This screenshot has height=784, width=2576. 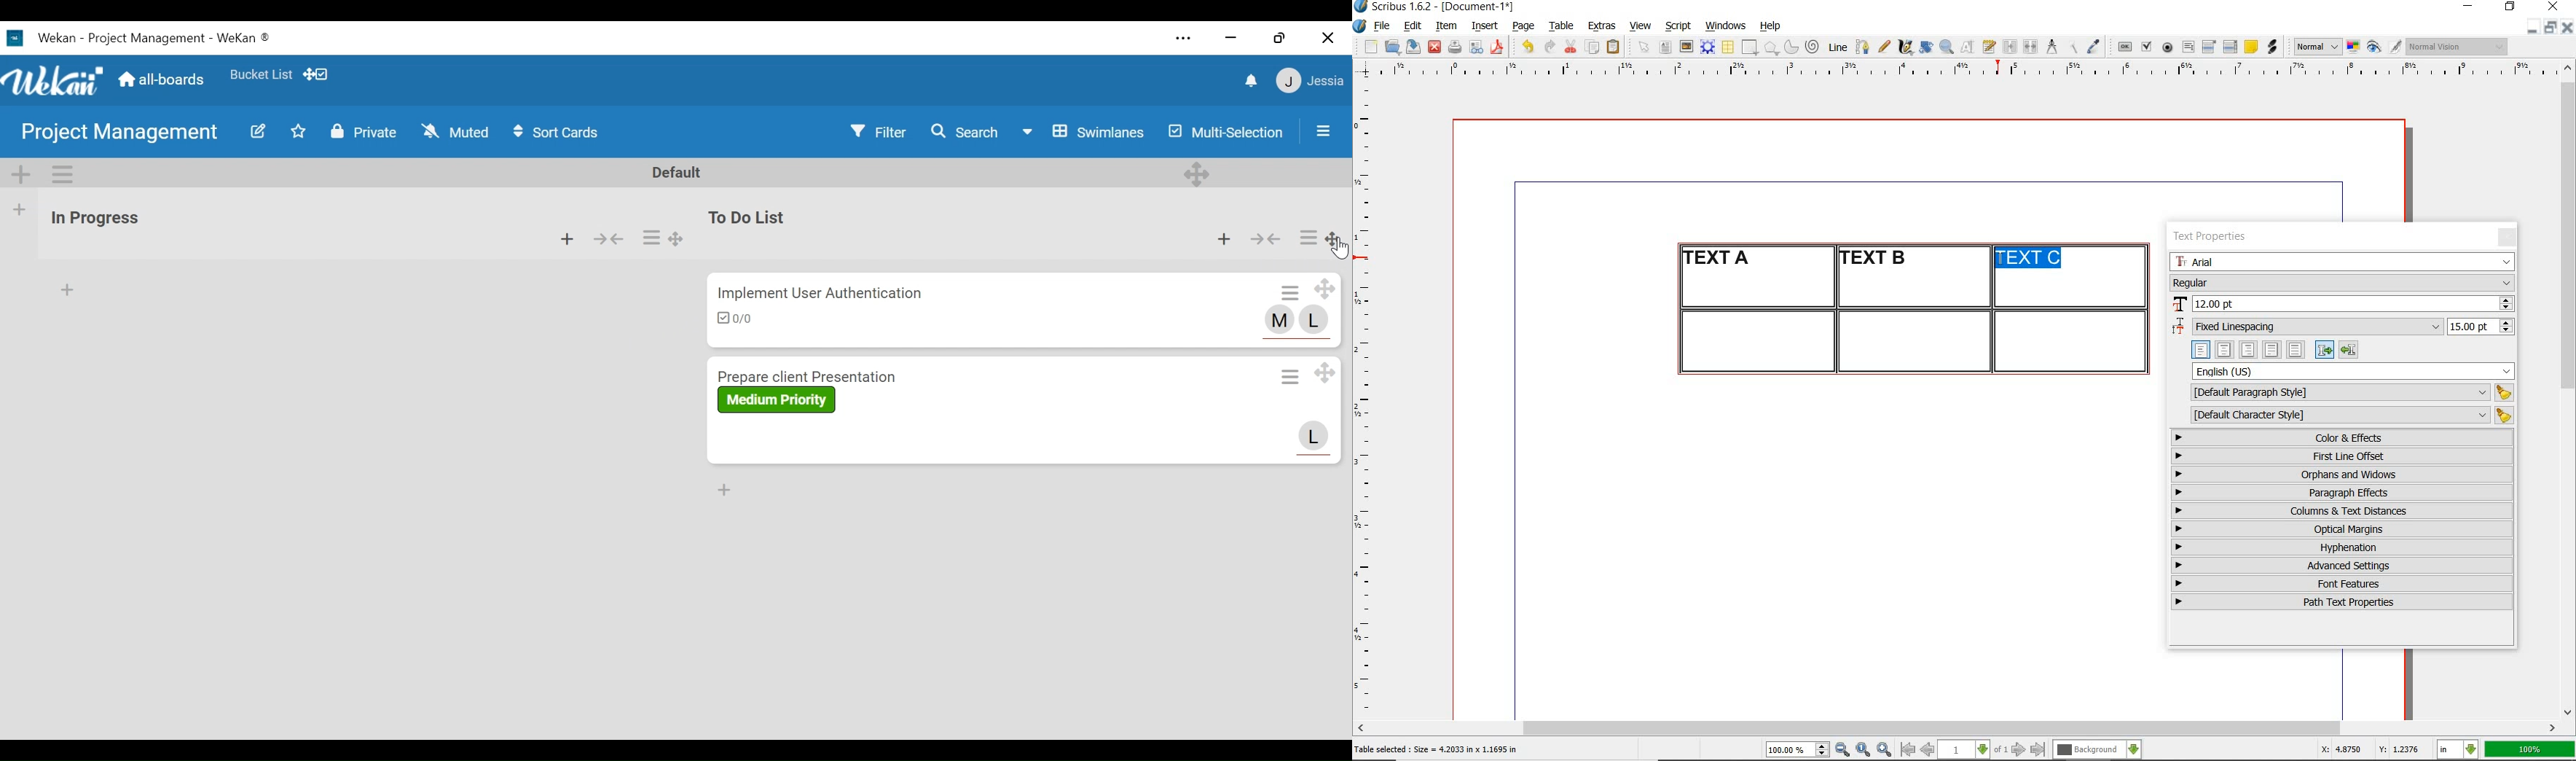 I want to click on Home (all boards), so click(x=163, y=80).